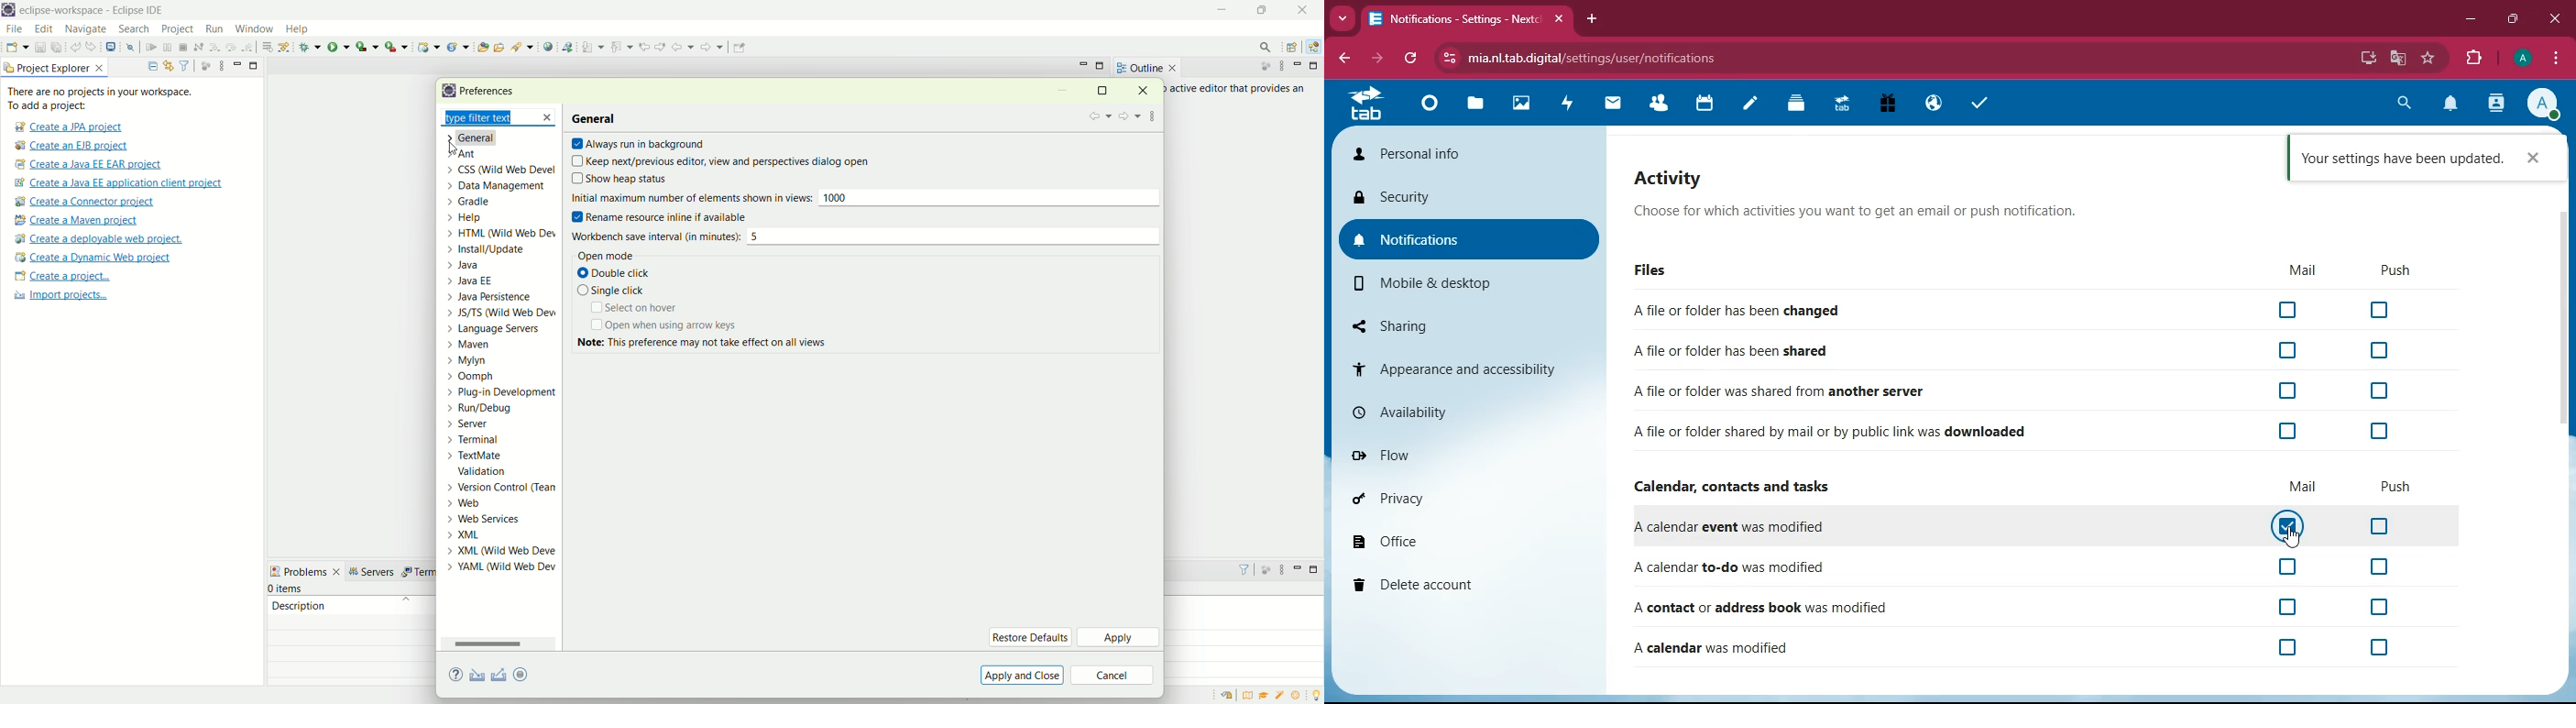  Describe the element at coordinates (2474, 60) in the screenshot. I see `extensions` at that location.